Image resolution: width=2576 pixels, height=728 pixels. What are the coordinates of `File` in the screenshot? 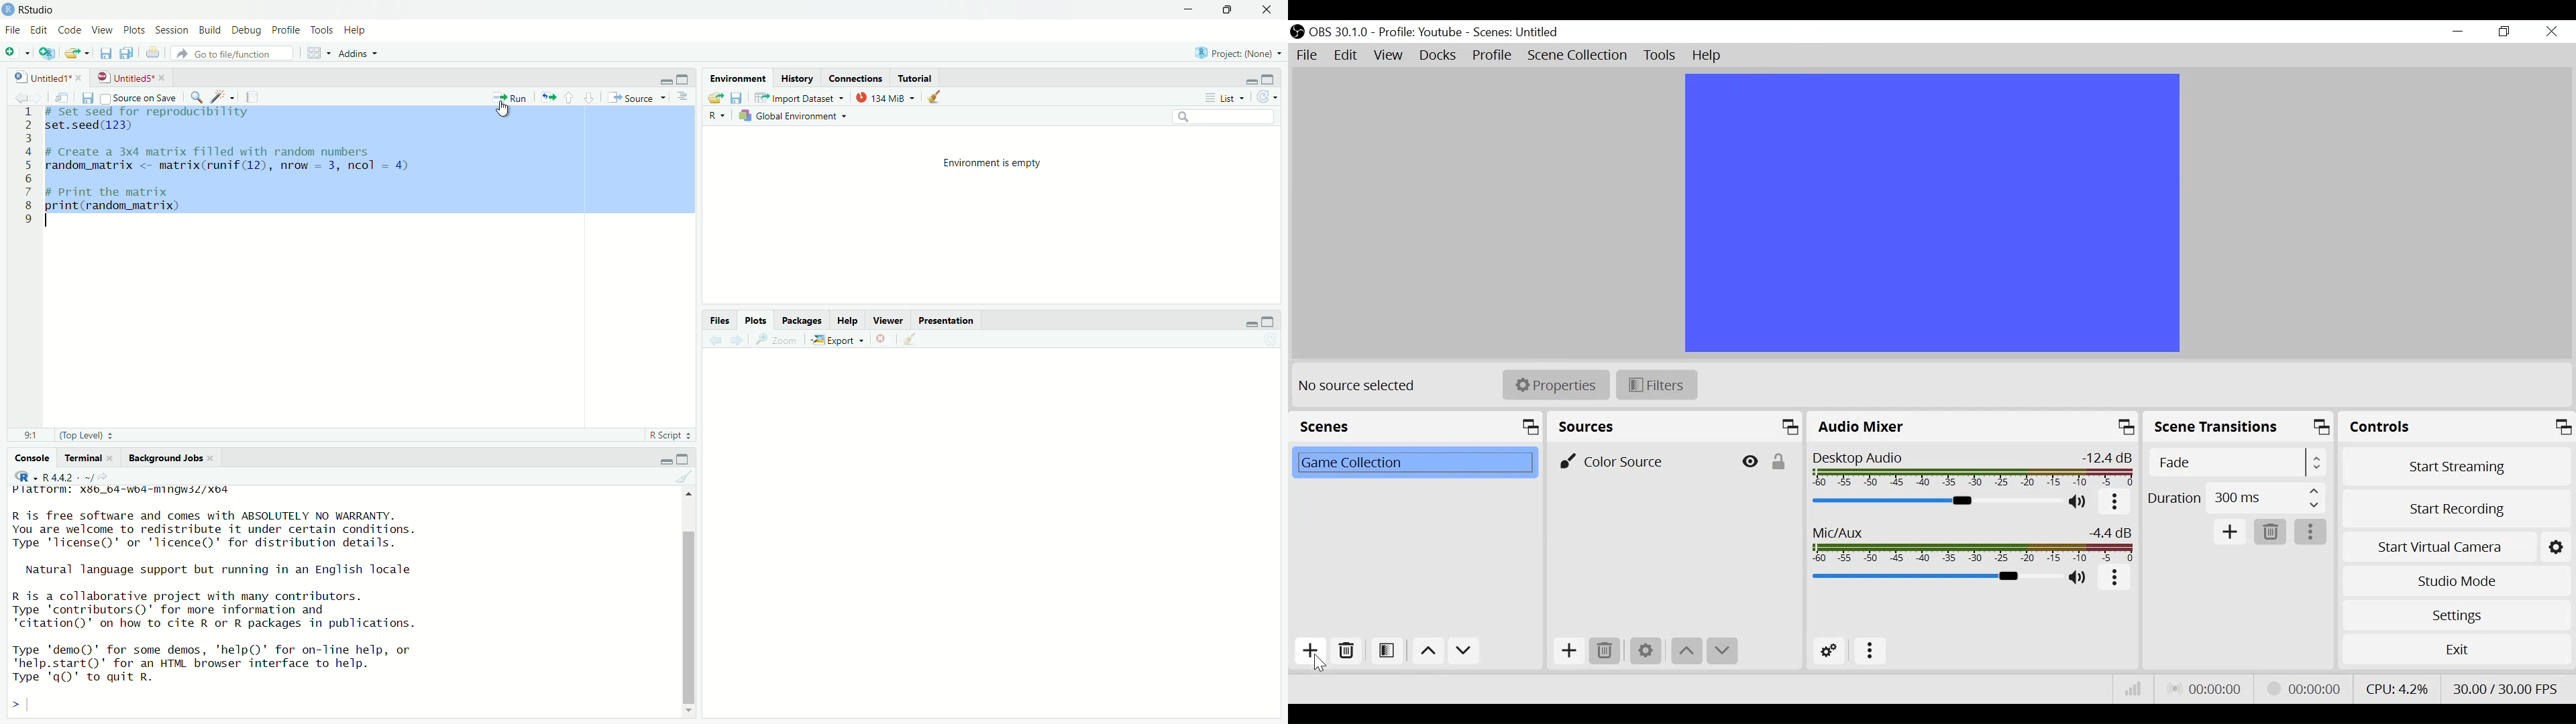 It's located at (13, 29).